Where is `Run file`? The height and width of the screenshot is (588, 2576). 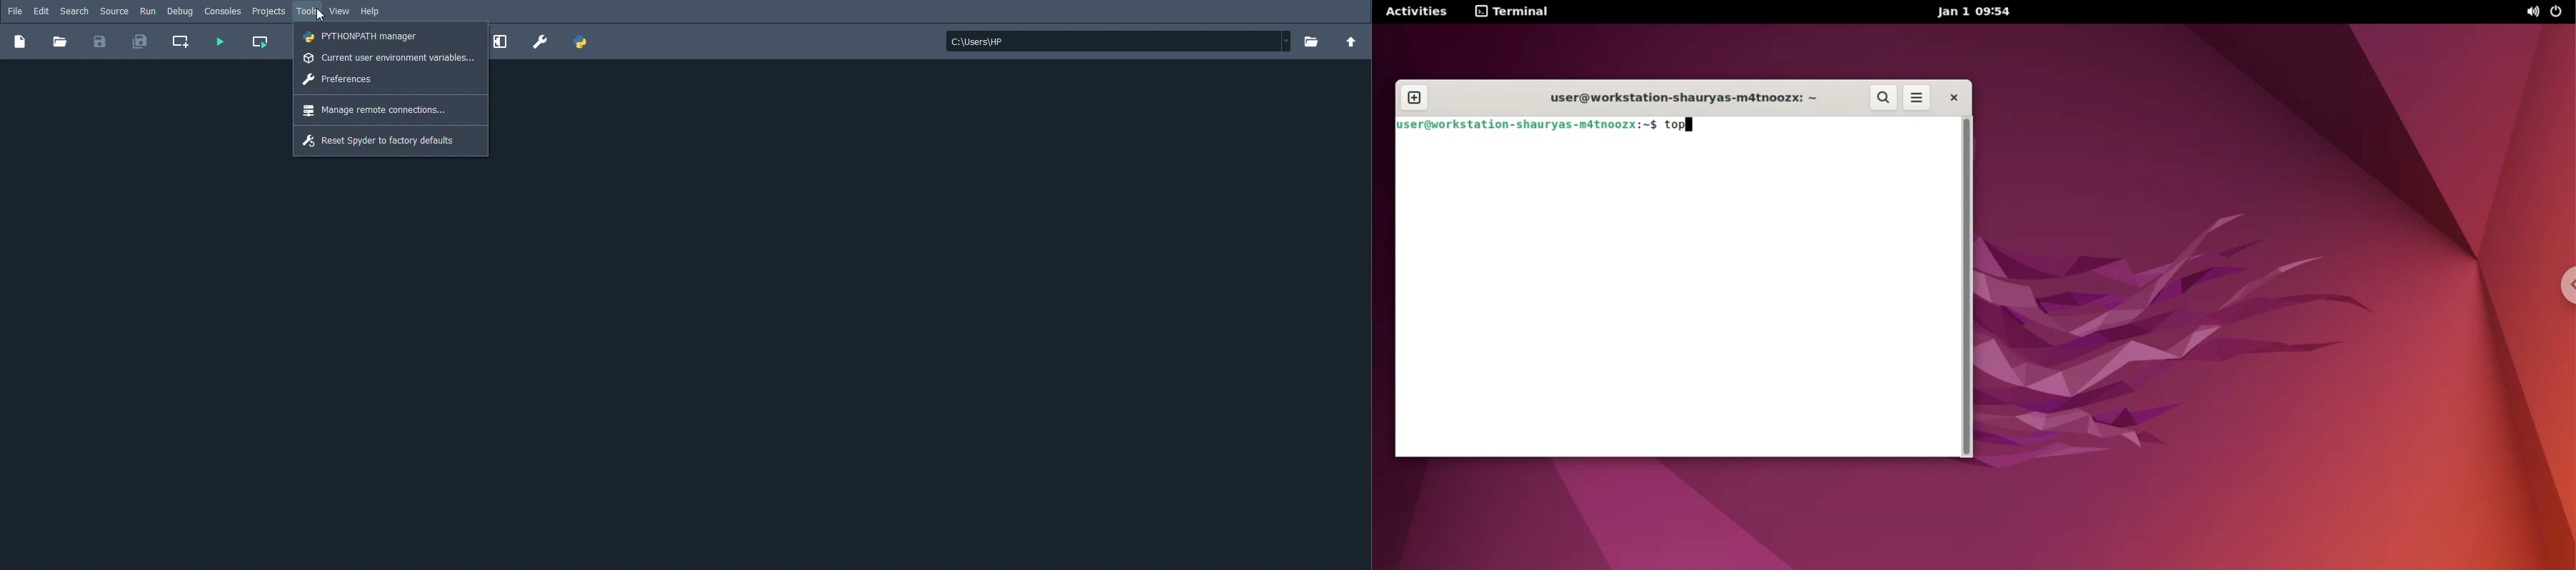
Run file is located at coordinates (218, 42).